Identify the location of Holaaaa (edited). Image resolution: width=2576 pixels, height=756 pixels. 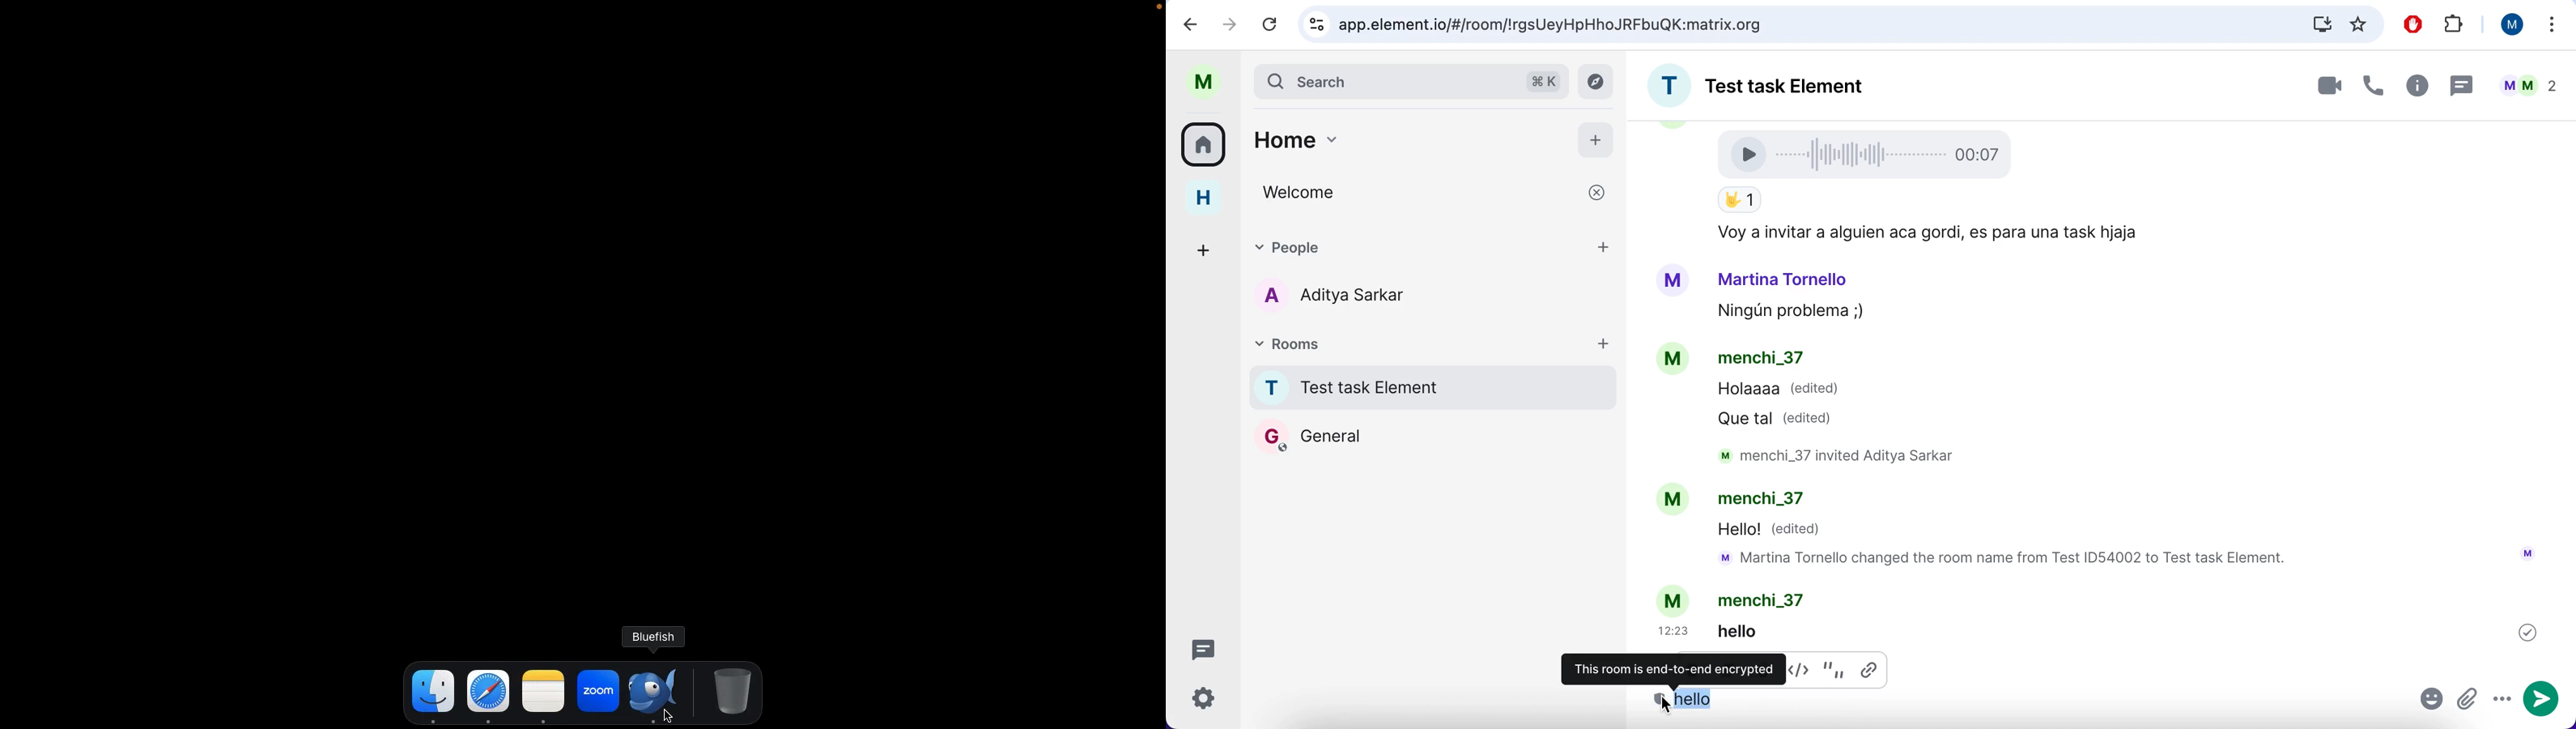
(1779, 392).